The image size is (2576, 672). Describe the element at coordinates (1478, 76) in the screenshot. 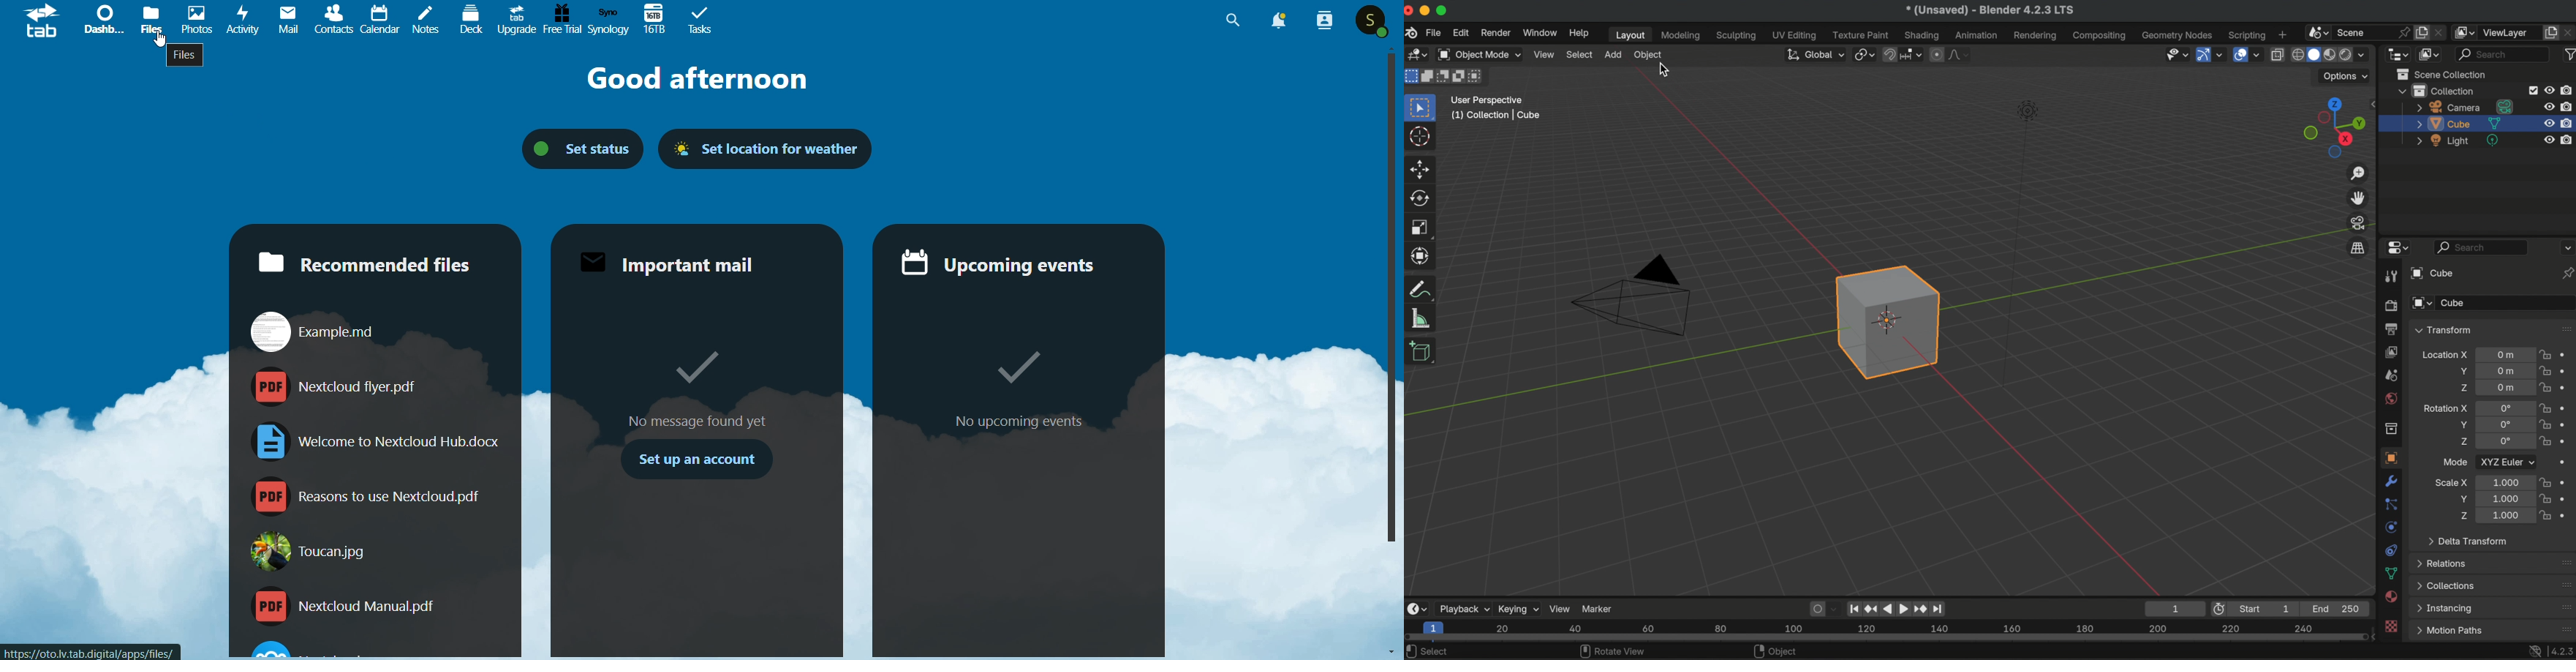

I see `mode intersect existing condition` at that location.